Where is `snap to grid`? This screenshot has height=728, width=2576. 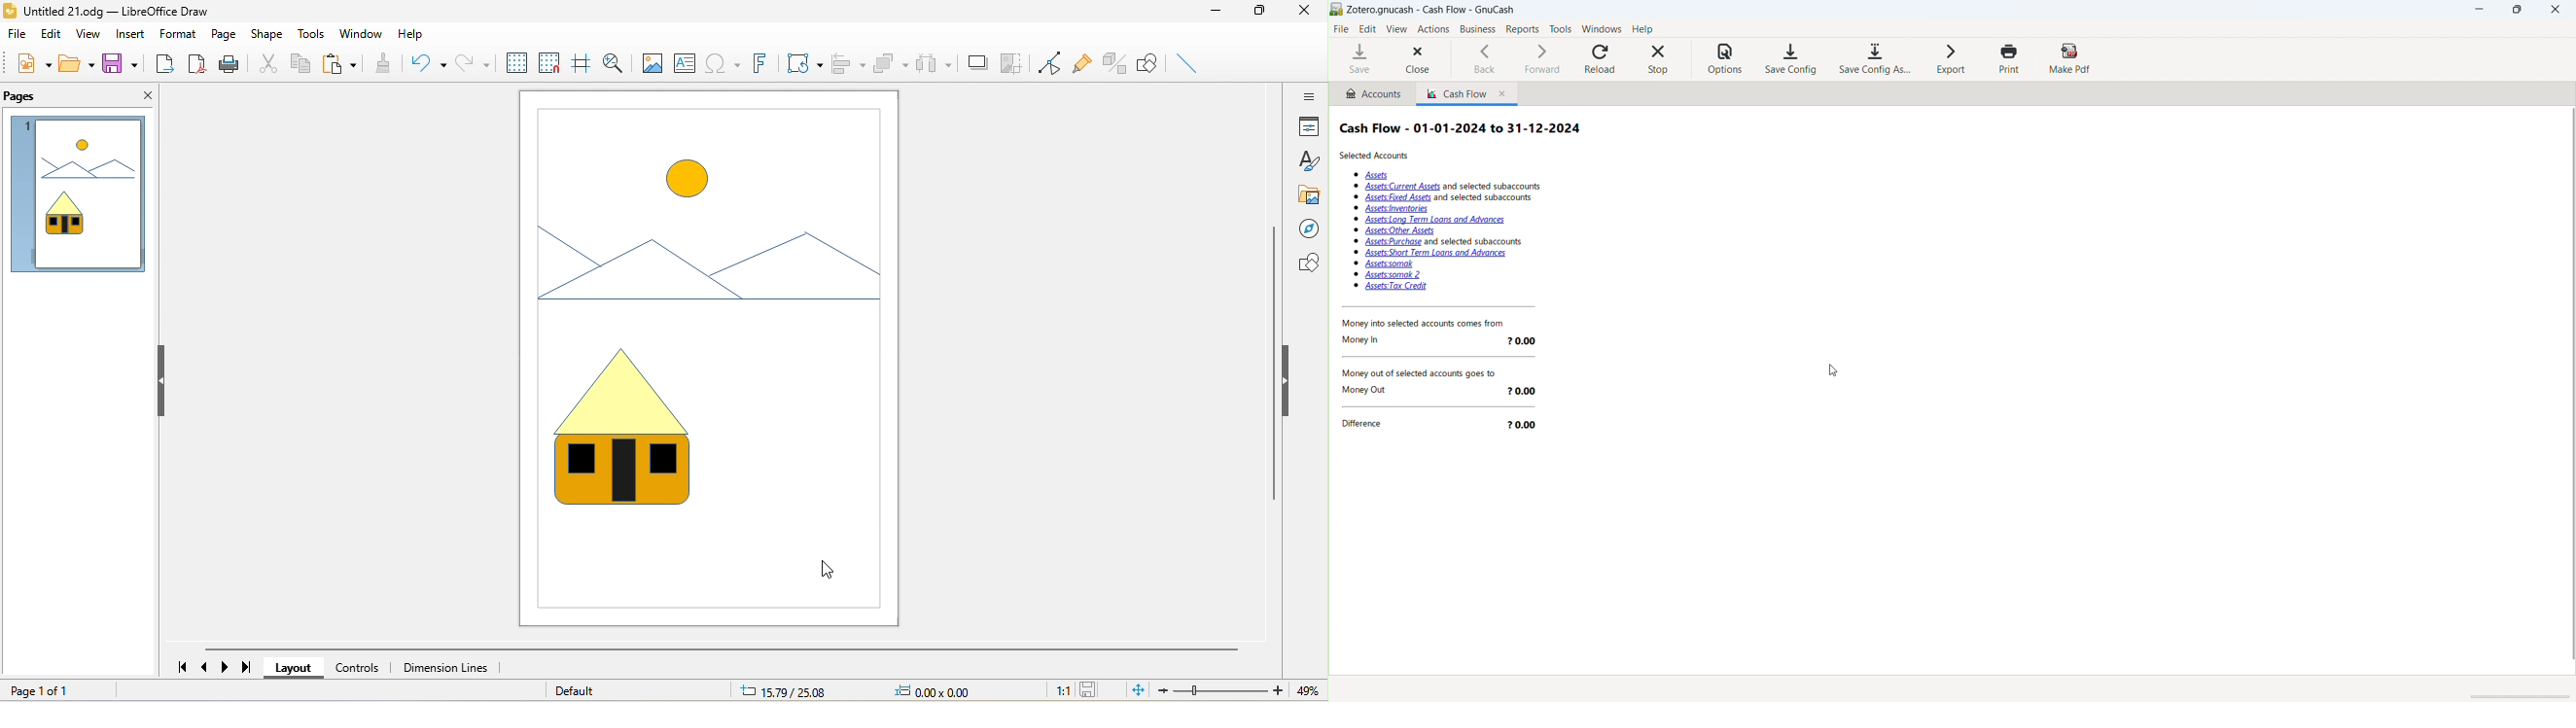 snap to grid is located at coordinates (551, 62).